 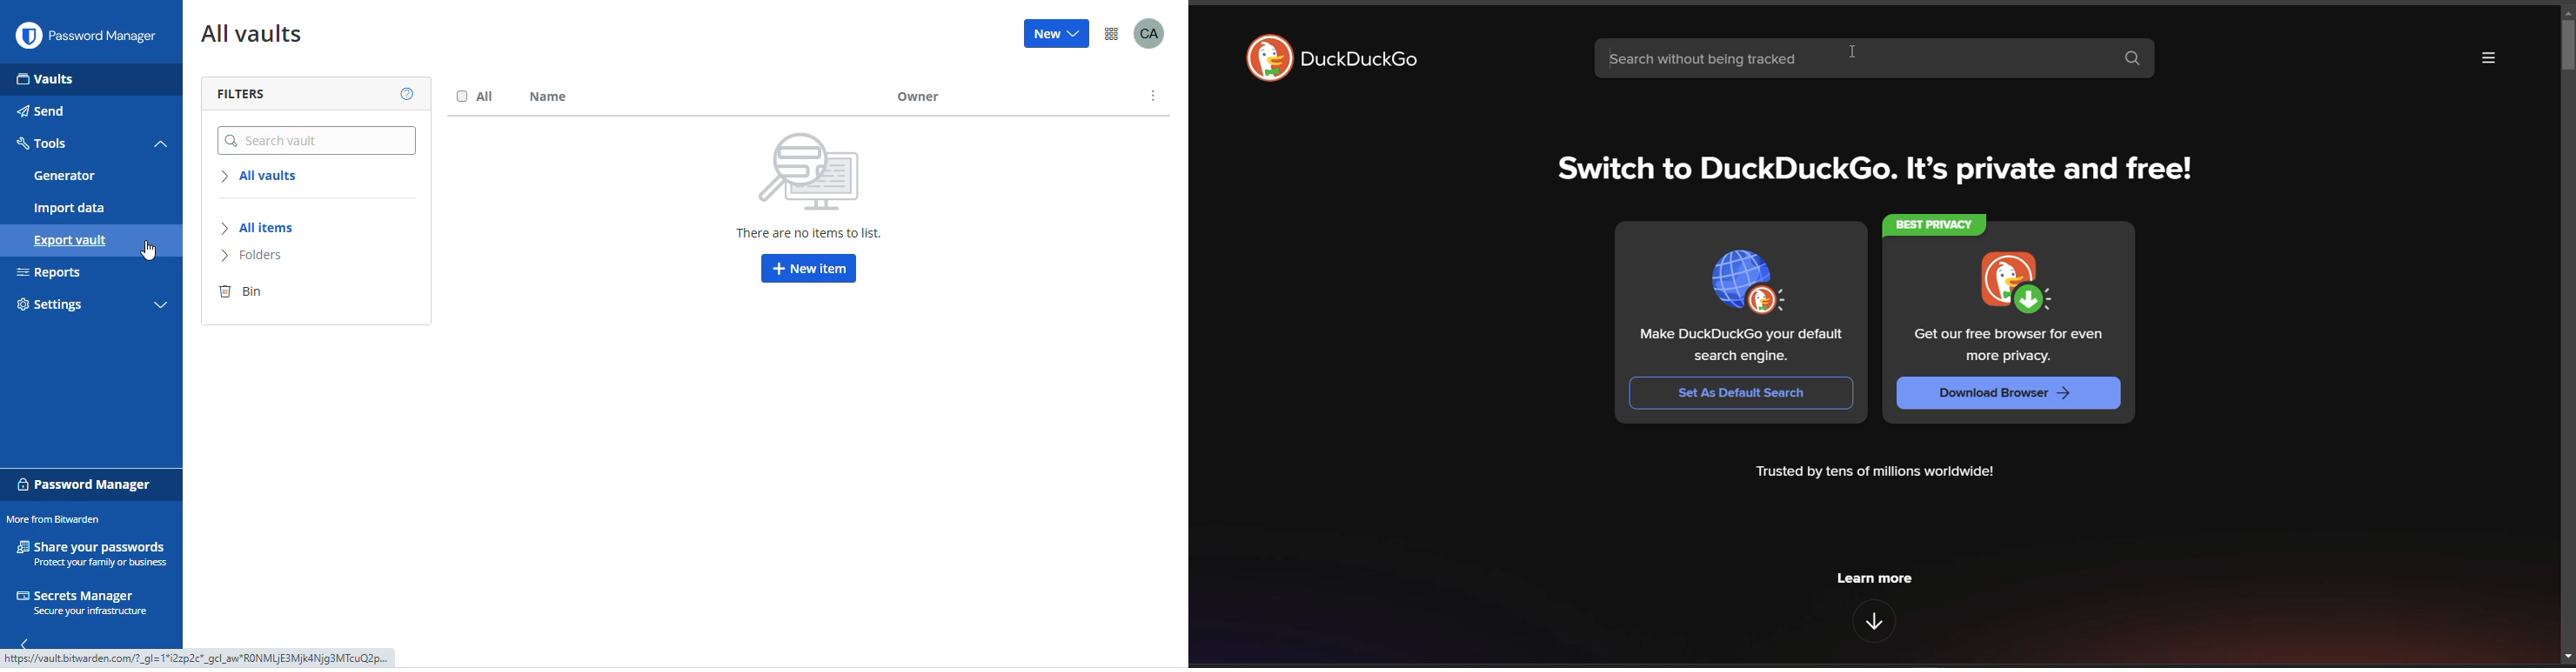 What do you see at coordinates (253, 36) in the screenshot?
I see `all vaults` at bounding box center [253, 36].